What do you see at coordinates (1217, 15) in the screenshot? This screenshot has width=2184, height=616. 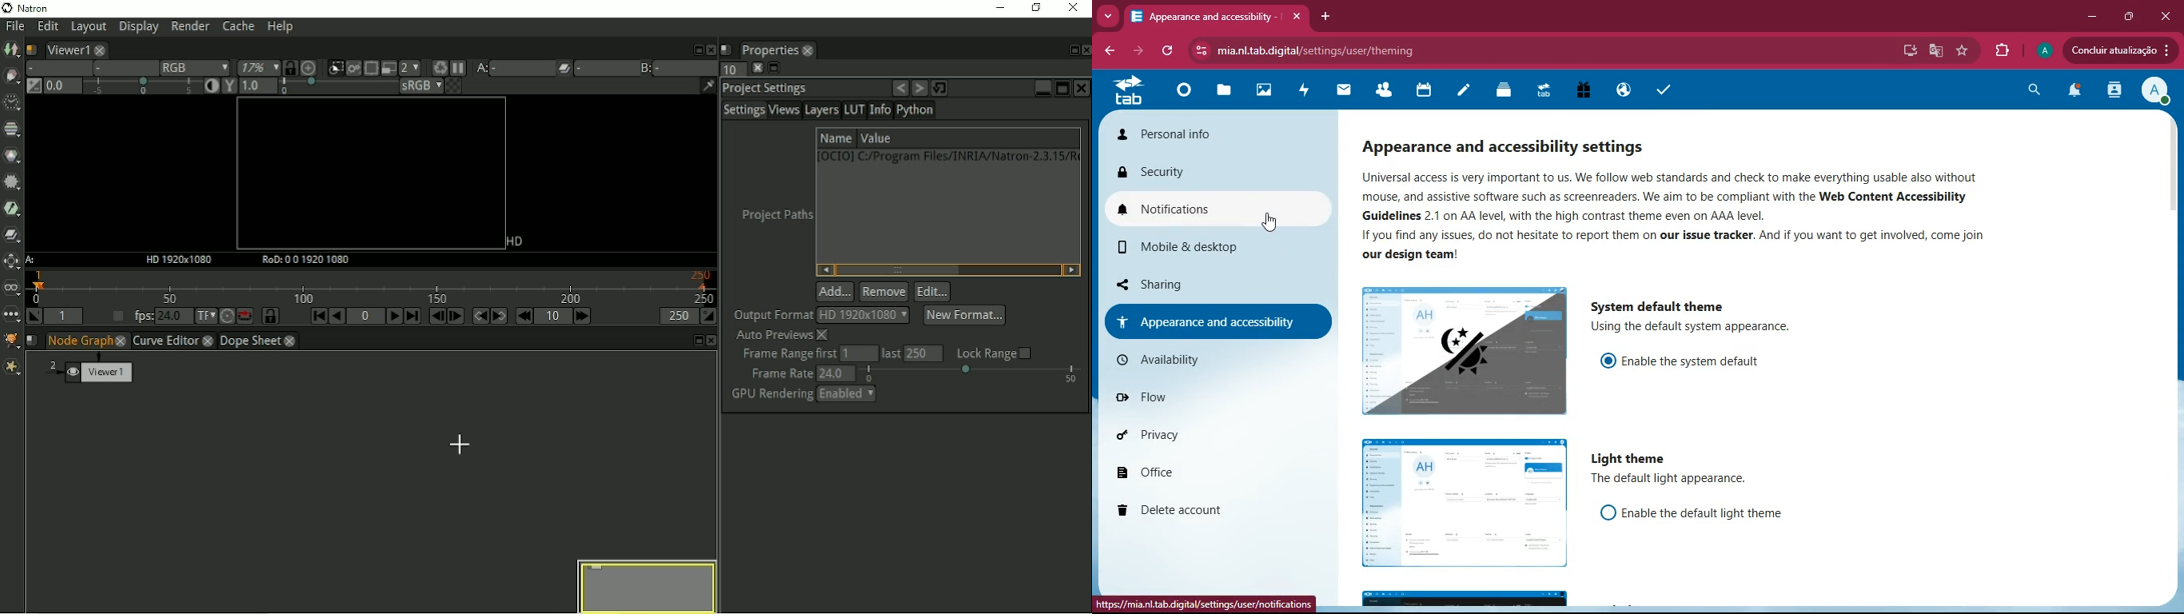 I see `Appearance and accessibility` at bounding box center [1217, 15].